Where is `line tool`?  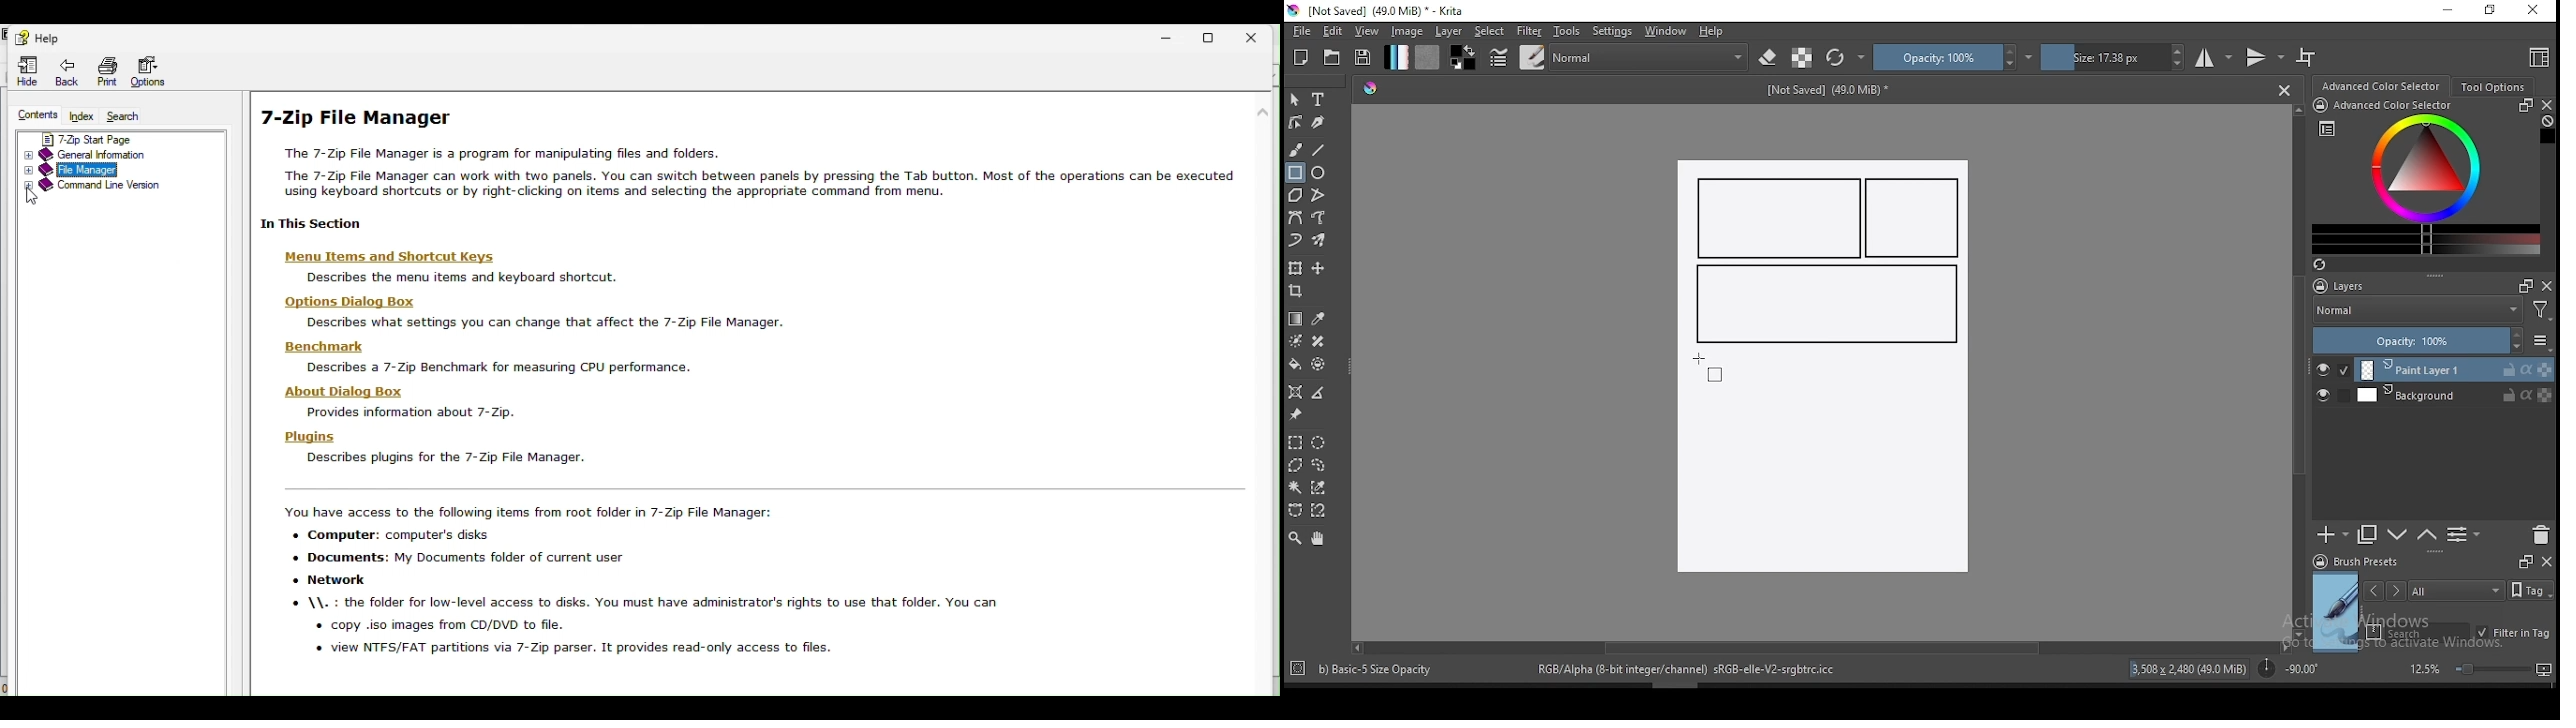
line tool is located at coordinates (1319, 150).